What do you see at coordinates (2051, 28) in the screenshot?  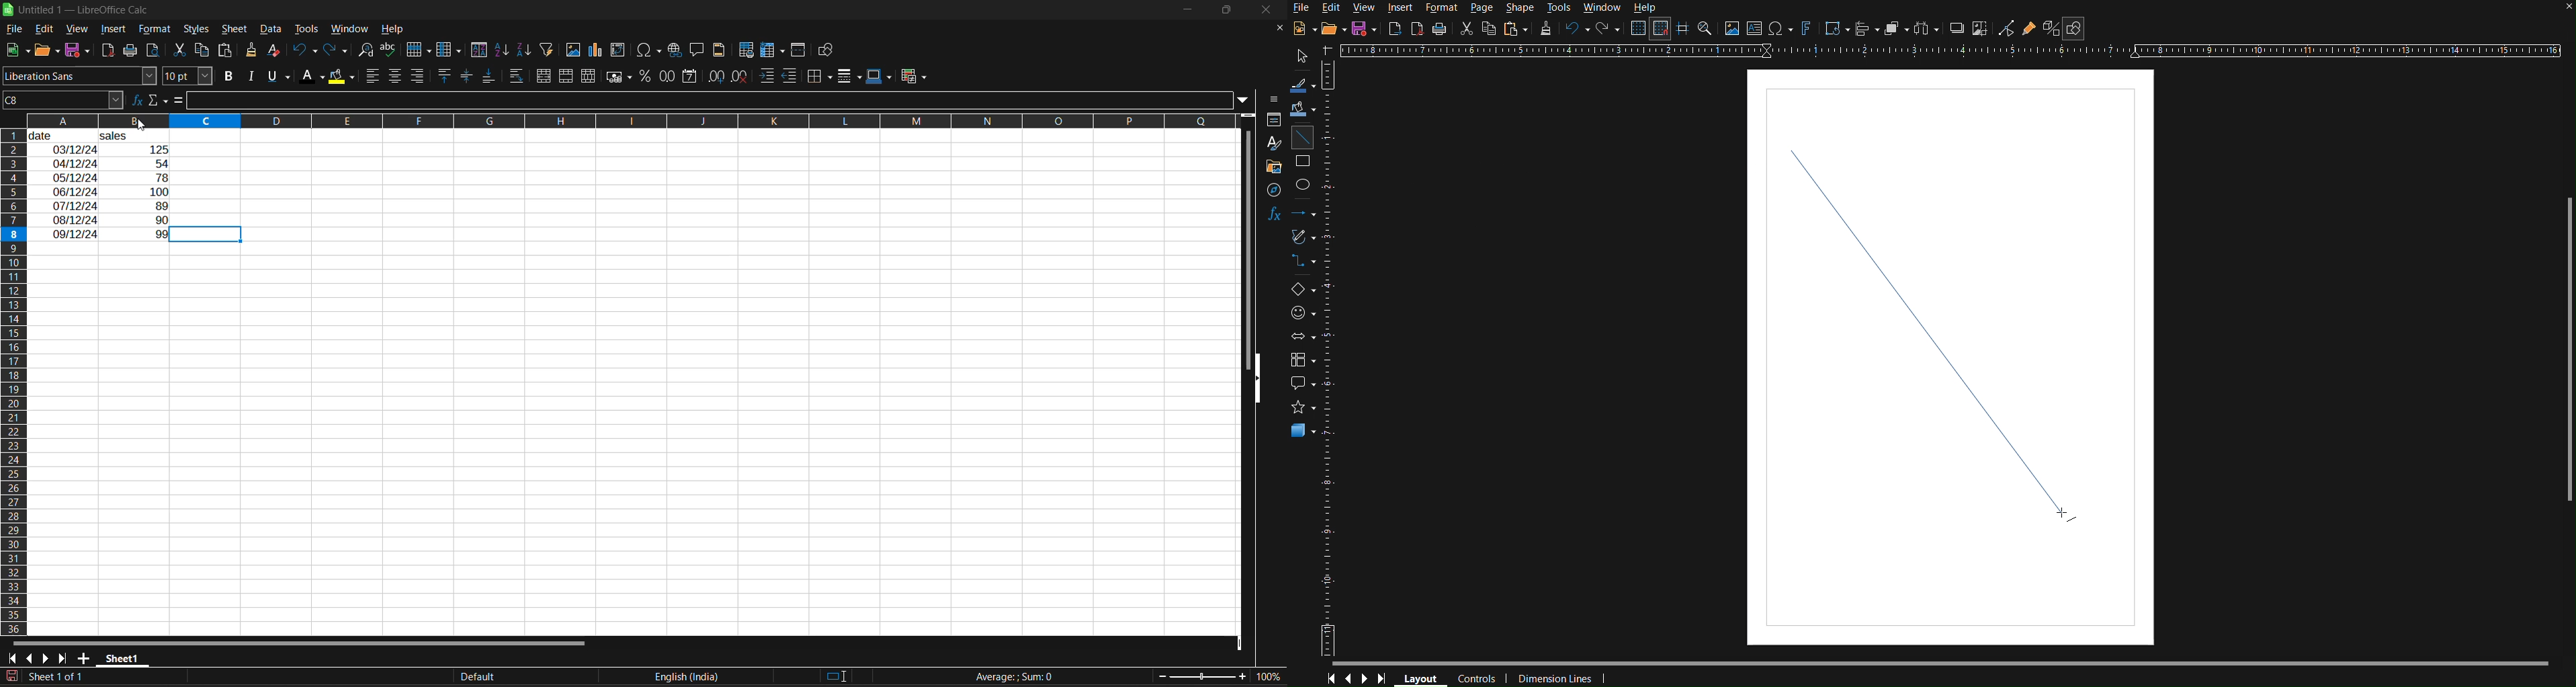 I see `Toggle Extrusion` at bounding box center [2051, 28].